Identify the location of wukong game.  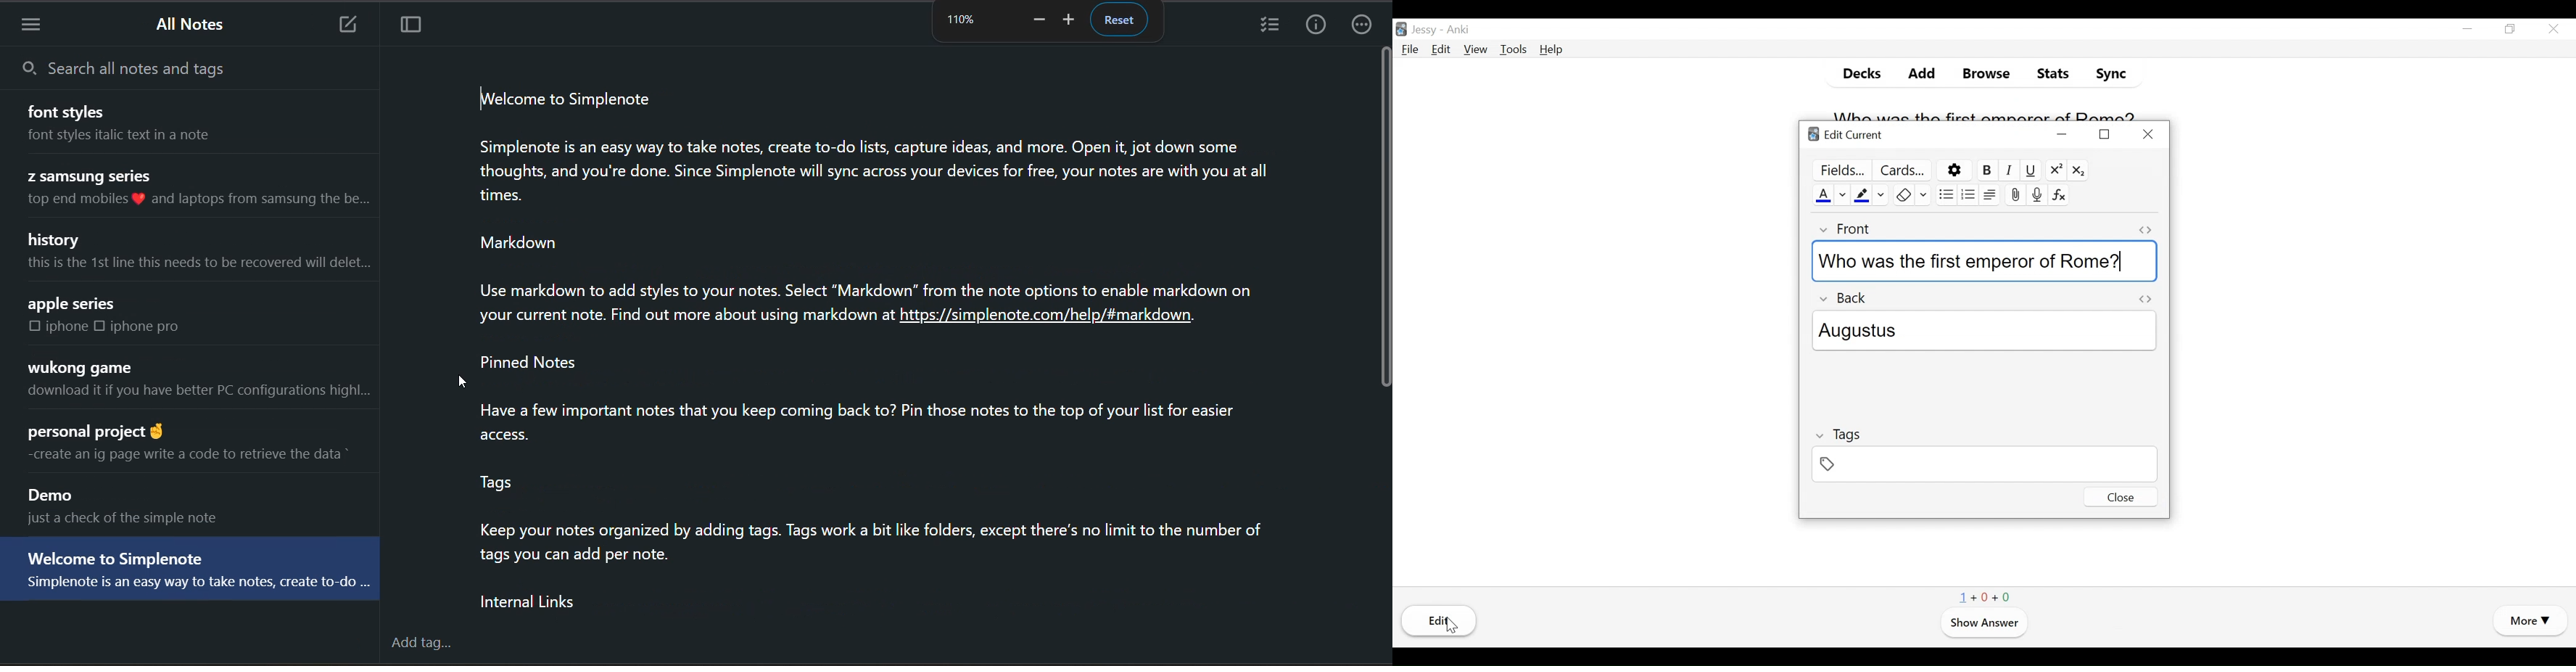
(81, 367).